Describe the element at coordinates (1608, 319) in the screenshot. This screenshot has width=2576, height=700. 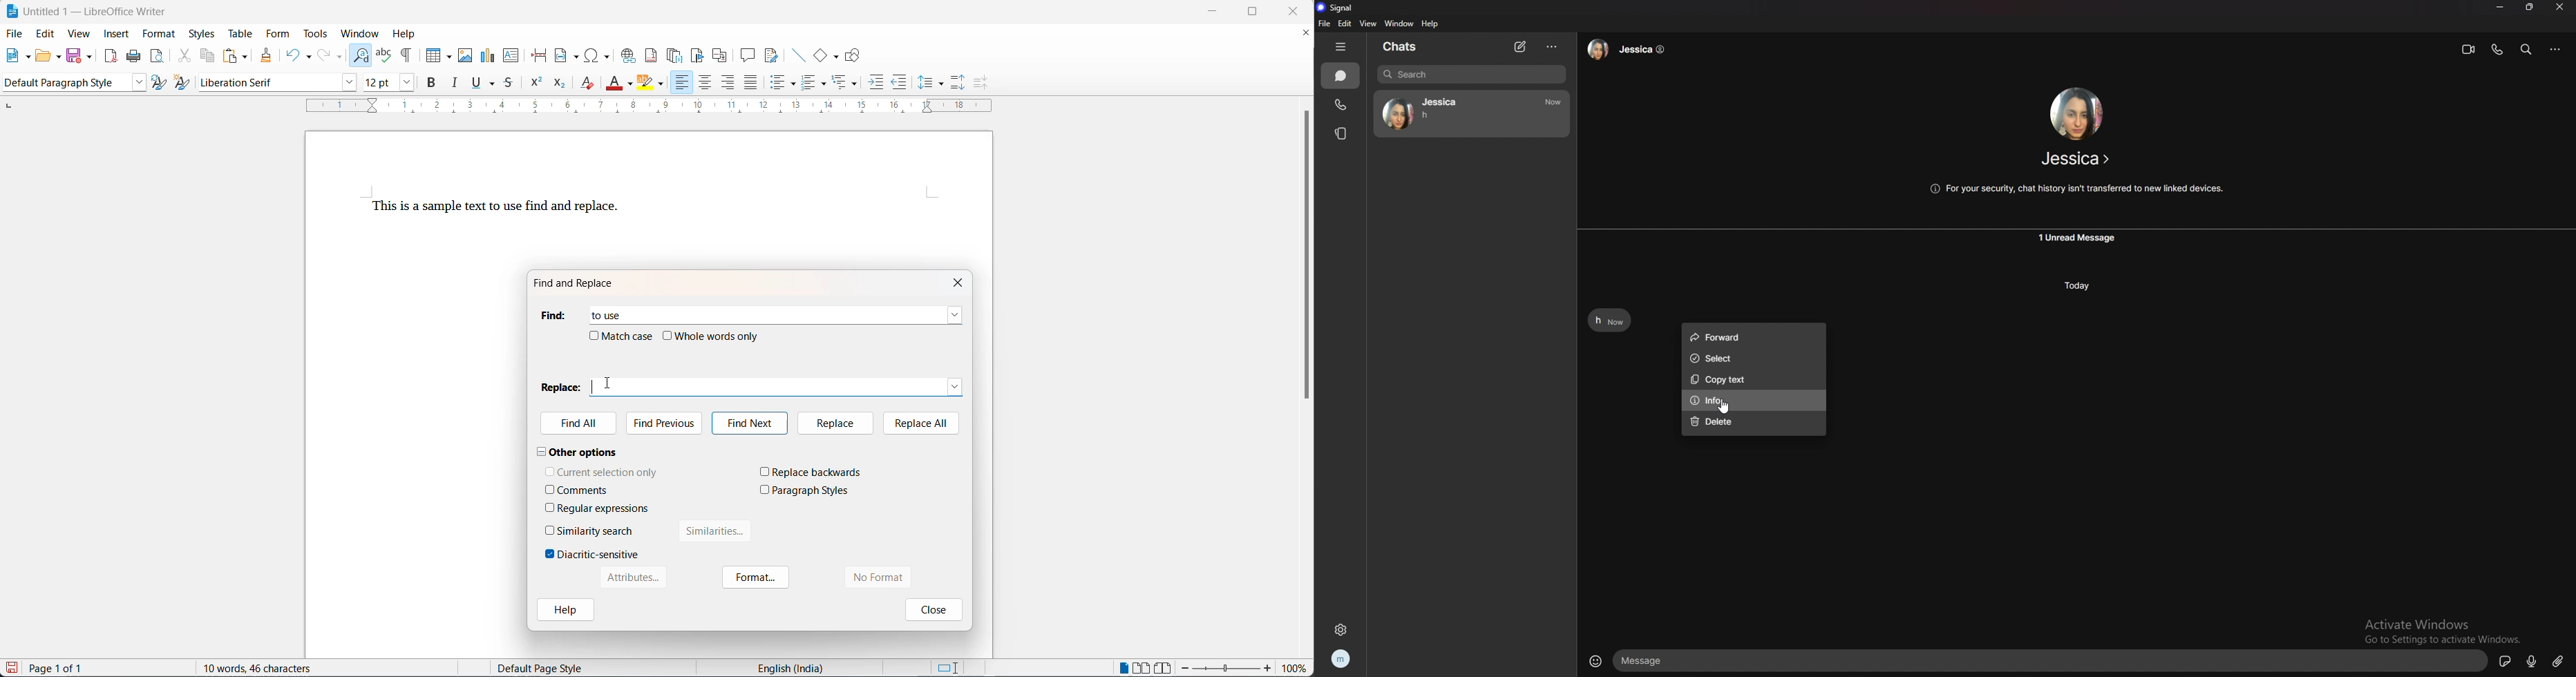
I see `h` at that location.